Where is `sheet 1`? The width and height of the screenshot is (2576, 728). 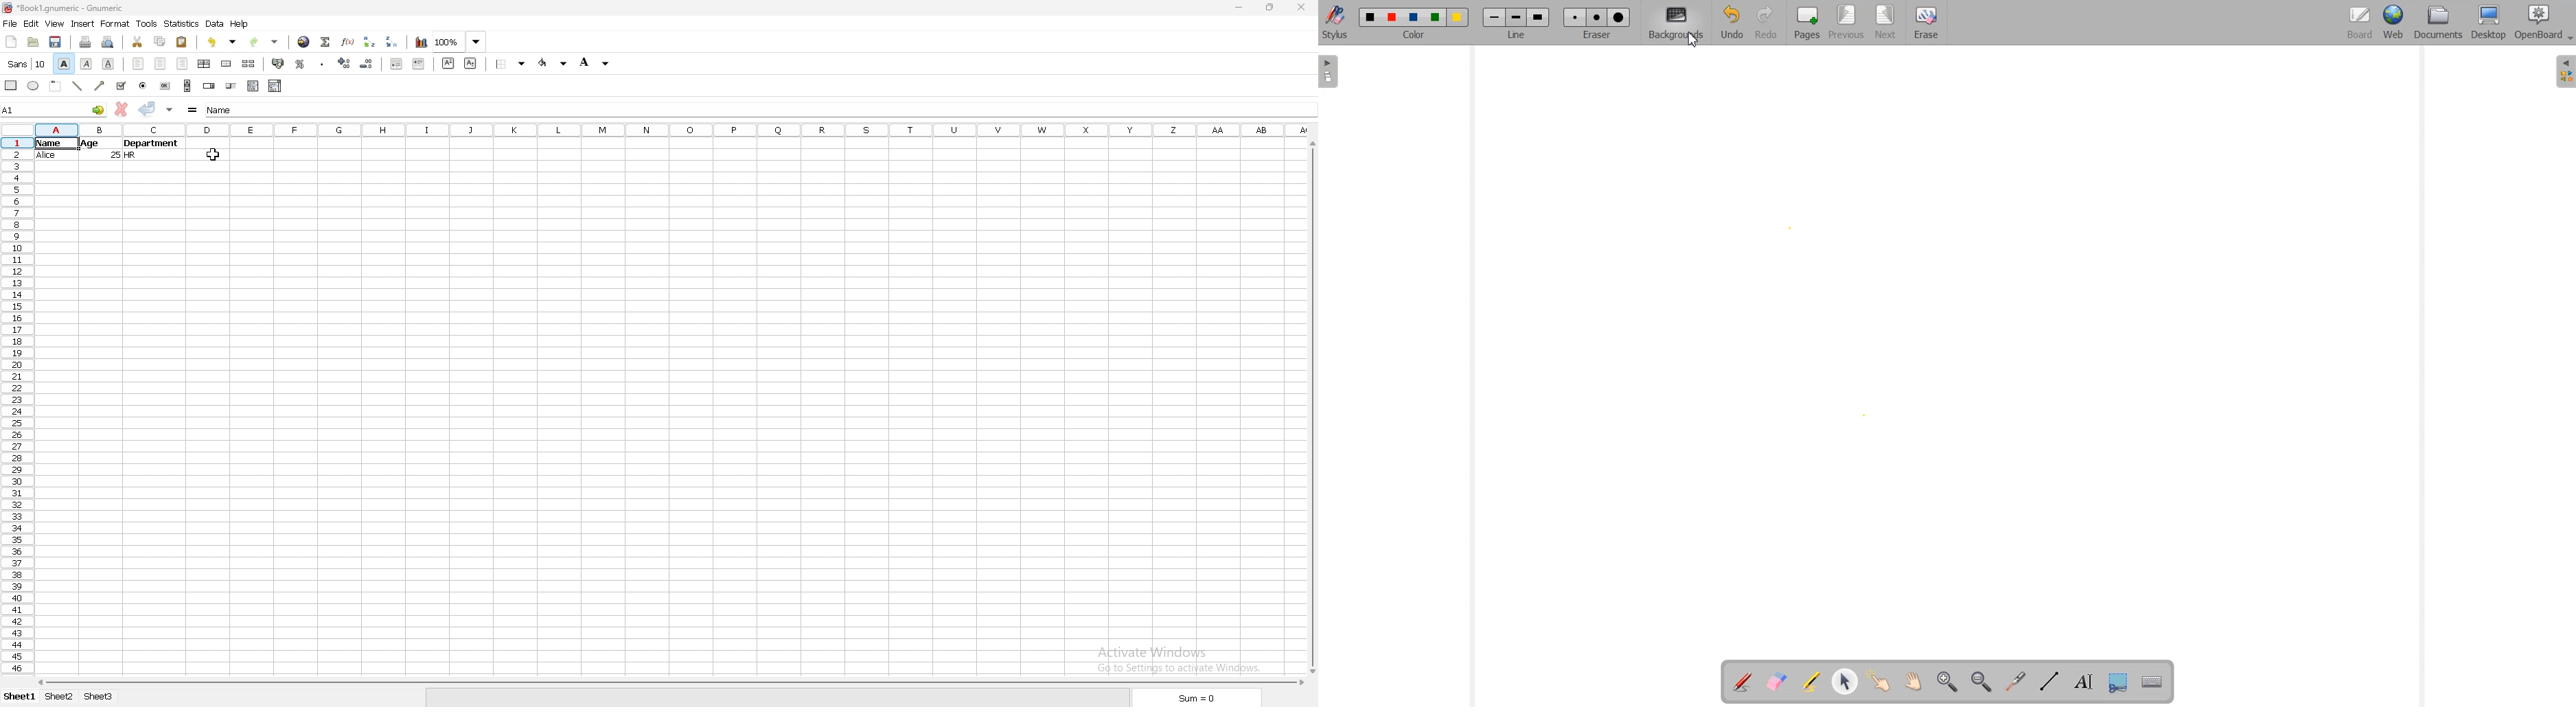 sheet 1 is located at coordinates (19, 697).